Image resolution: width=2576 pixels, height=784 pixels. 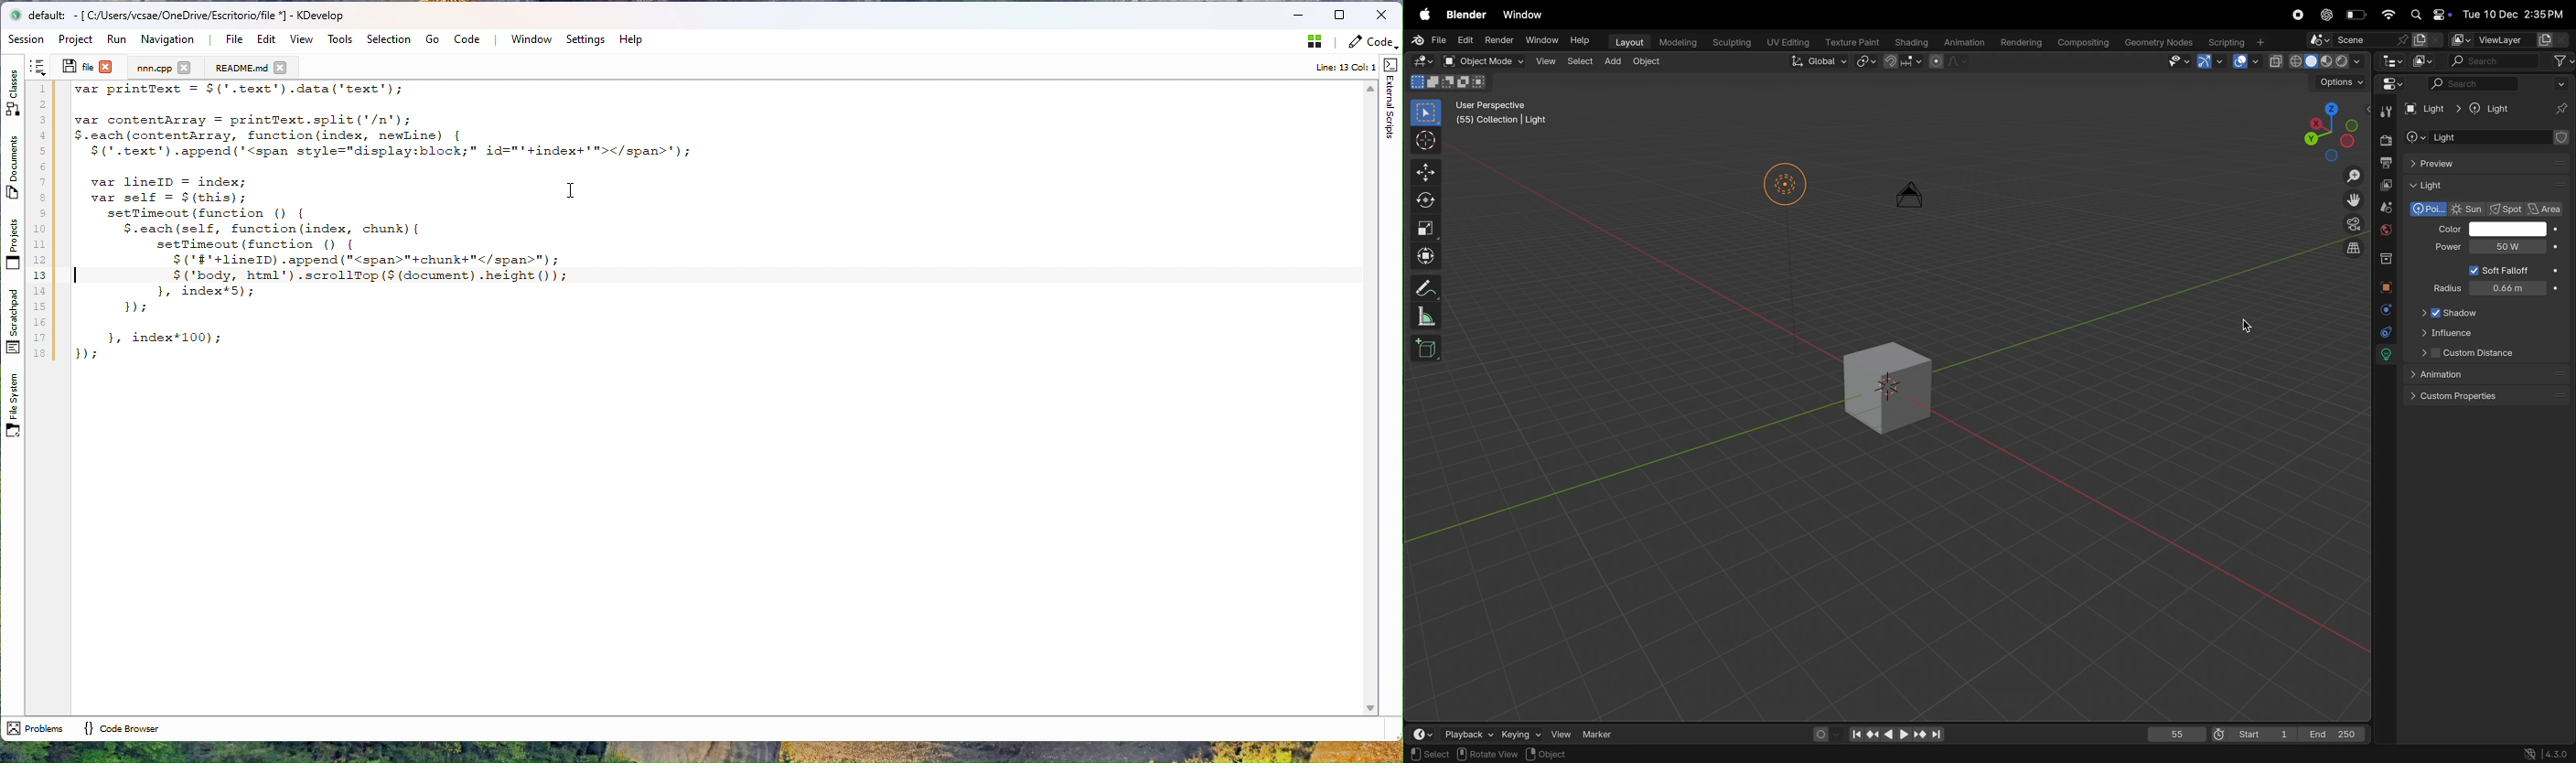 What do you see at coordinates (1912, 41) in the screenshot?
I see `shading` at bounding box center [1912, 41].